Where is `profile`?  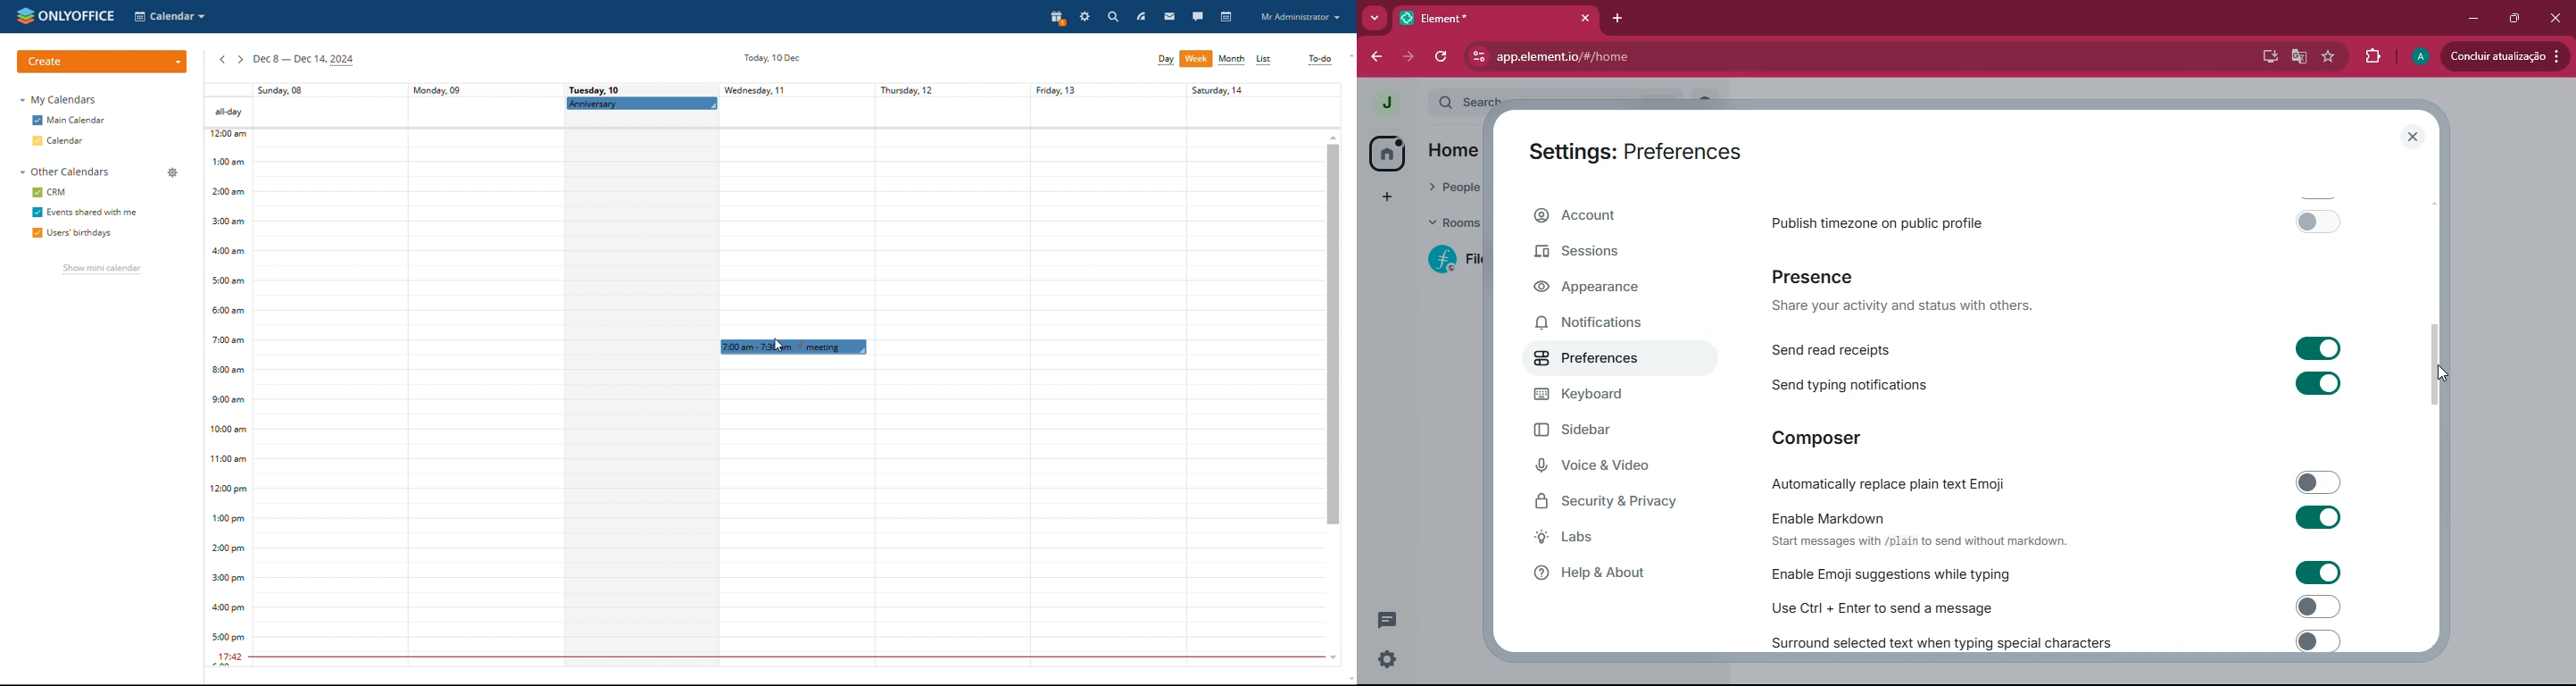 profile is located at coordinates (1384, 101).